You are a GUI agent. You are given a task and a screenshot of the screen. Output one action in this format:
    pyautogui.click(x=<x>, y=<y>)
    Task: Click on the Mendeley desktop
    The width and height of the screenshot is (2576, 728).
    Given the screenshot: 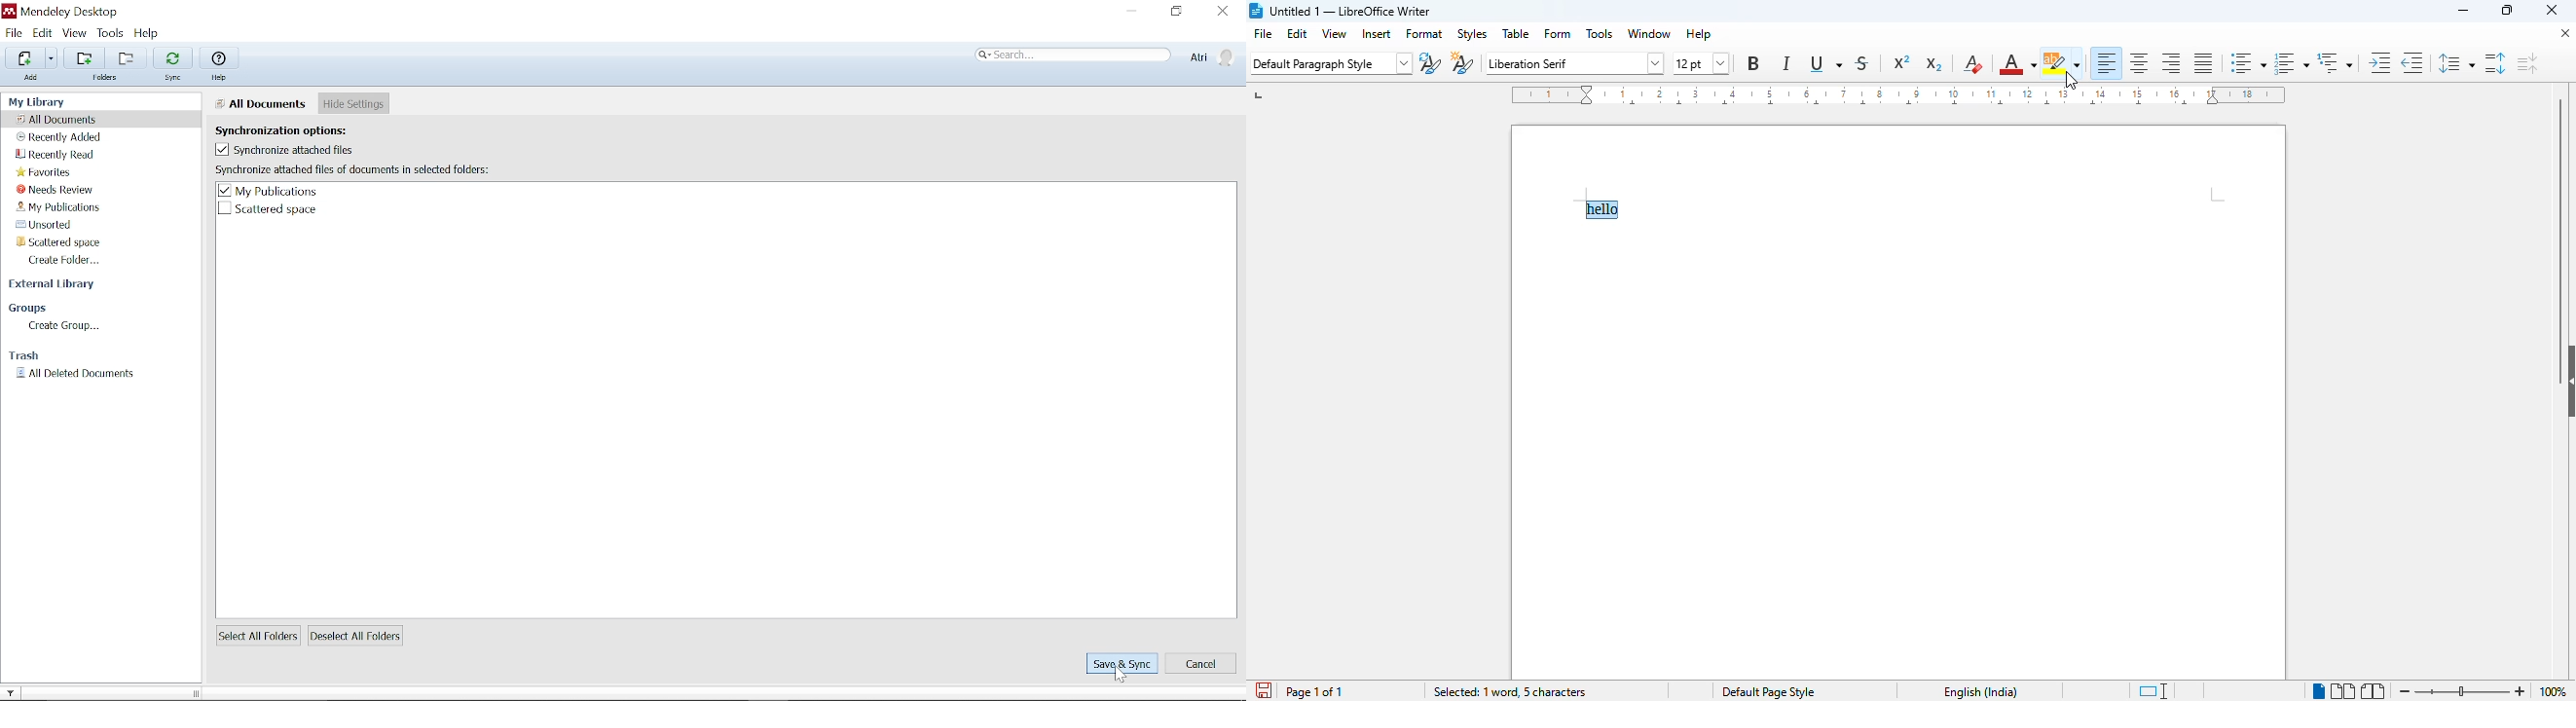 What is the action you would take?
    pyautogui.click(x=66, y=12)
    